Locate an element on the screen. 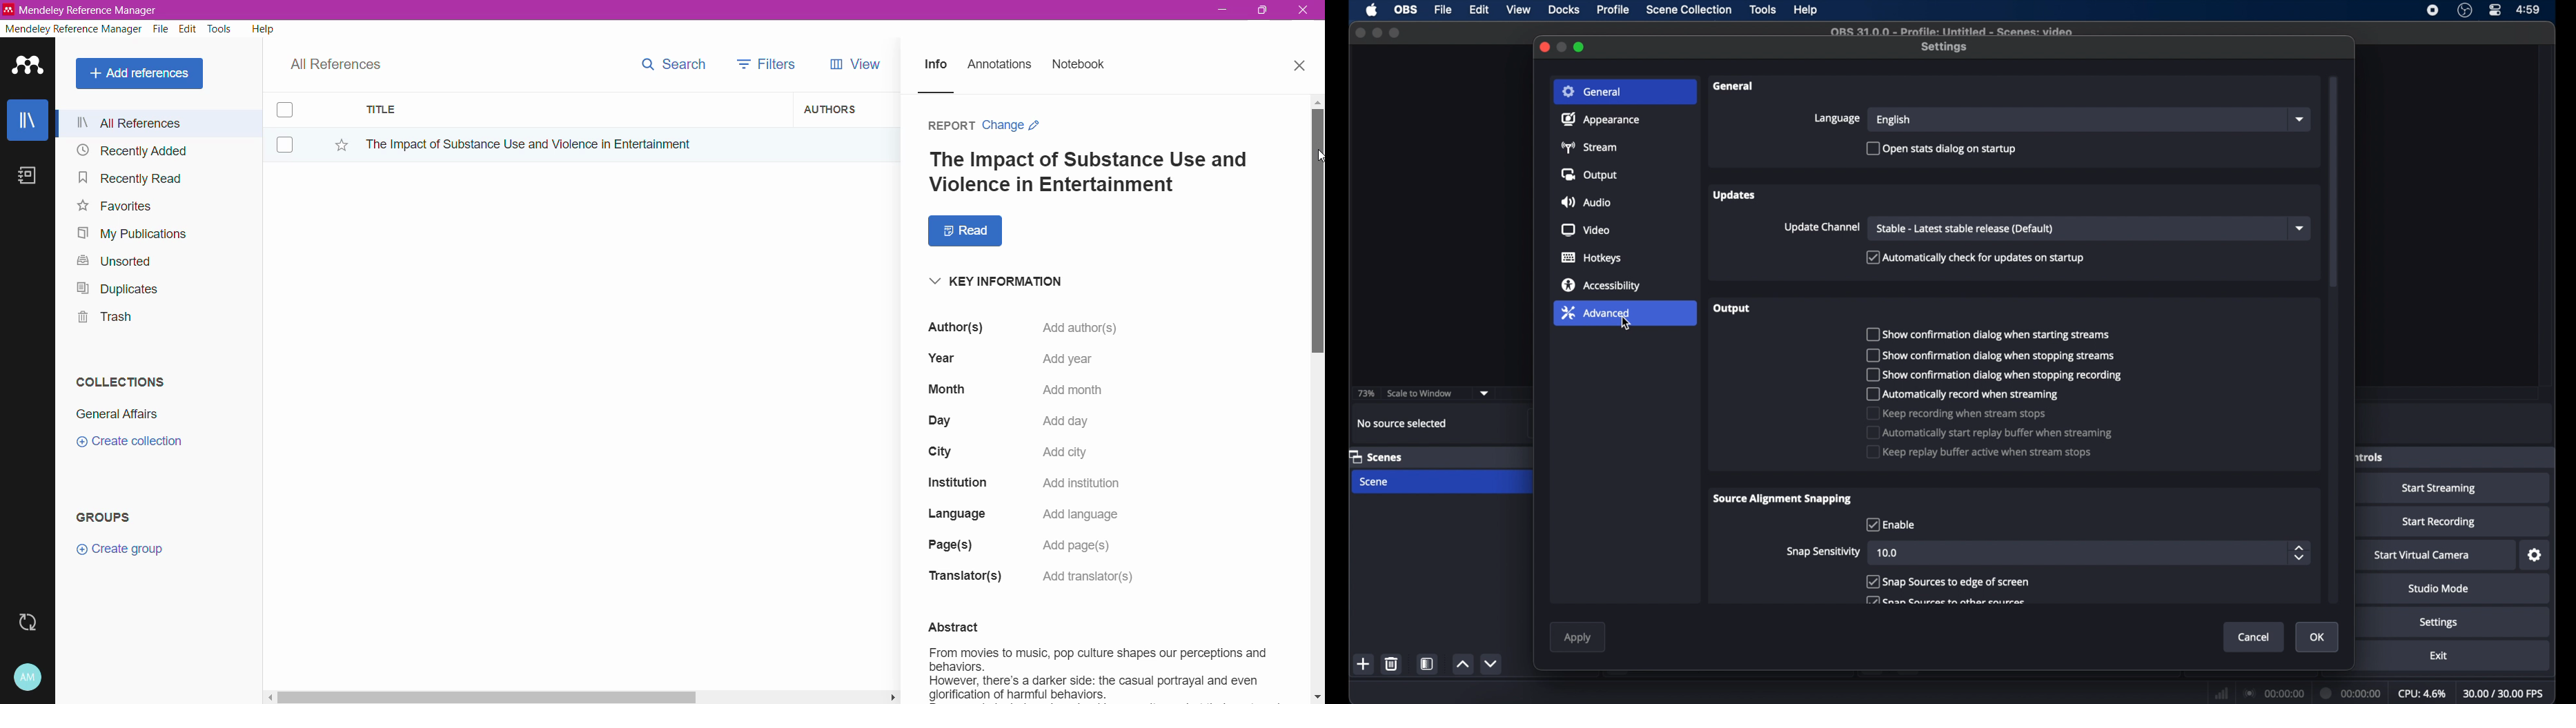 The height and width of the screenshot is (728, 2576). network is located at coordinates (2220, 692).